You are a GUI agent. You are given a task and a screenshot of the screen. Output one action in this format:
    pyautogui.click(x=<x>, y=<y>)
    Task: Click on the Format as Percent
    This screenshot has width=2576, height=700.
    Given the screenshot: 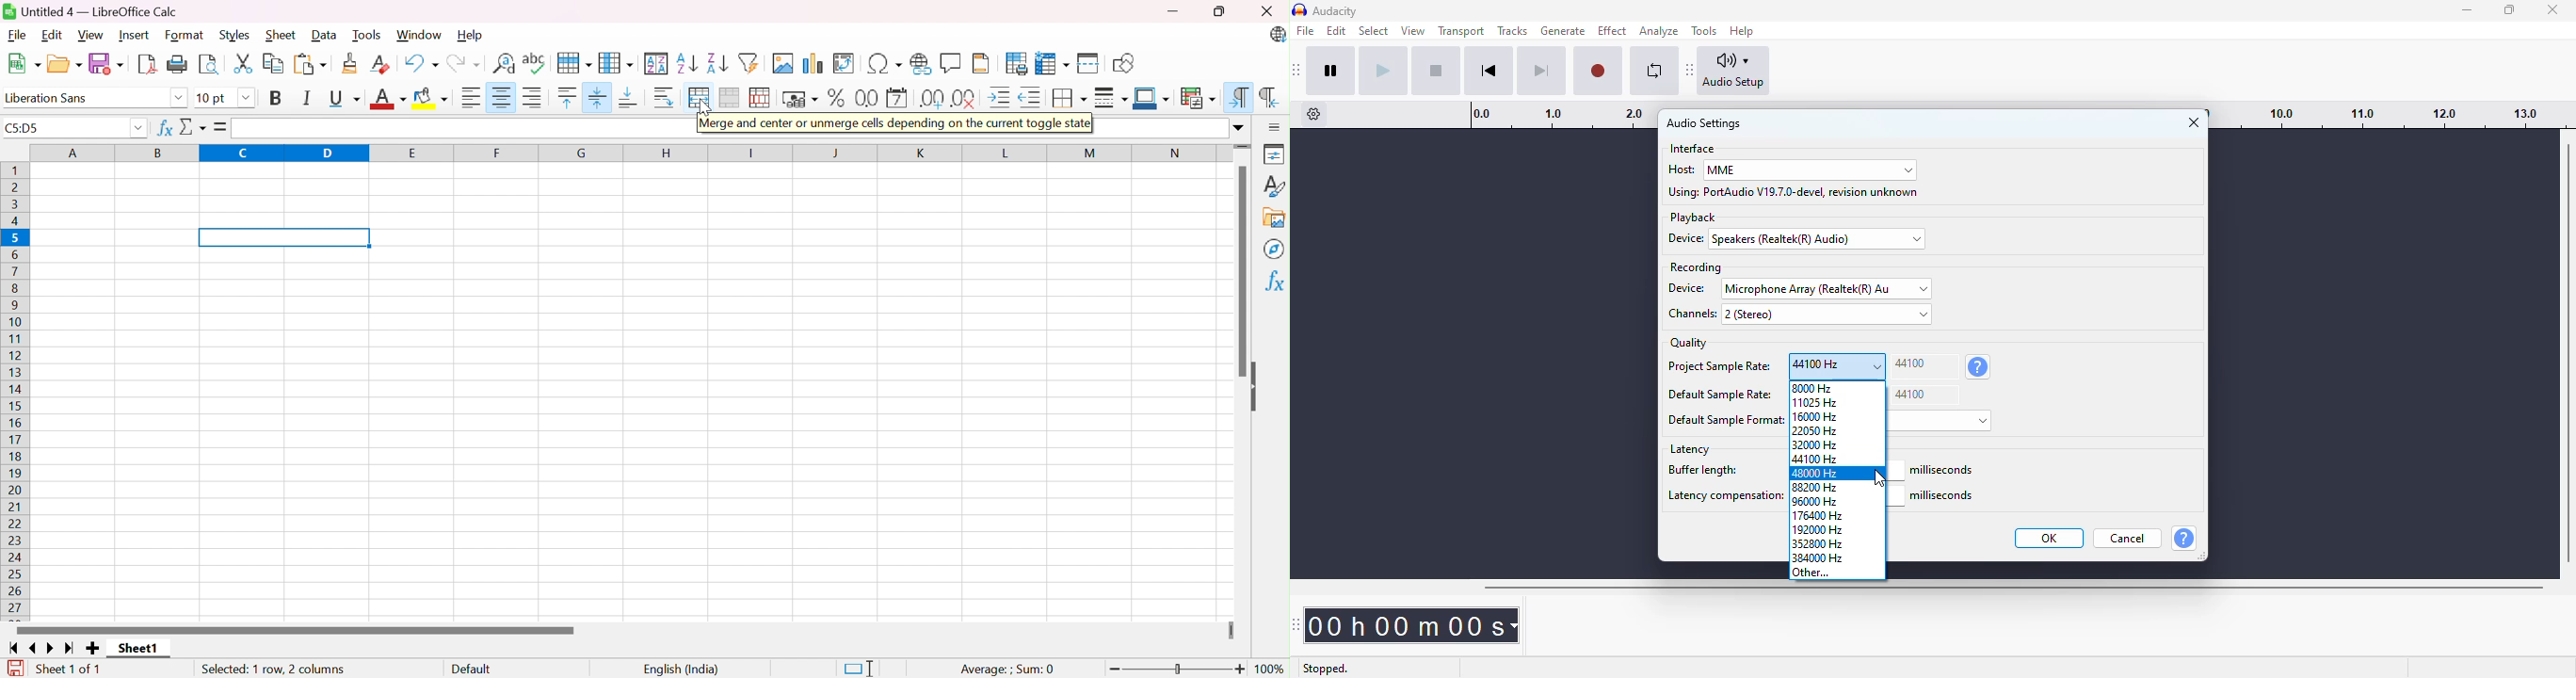 What is the action you would take?
    pyautogui.click(x=834, y=99)
    